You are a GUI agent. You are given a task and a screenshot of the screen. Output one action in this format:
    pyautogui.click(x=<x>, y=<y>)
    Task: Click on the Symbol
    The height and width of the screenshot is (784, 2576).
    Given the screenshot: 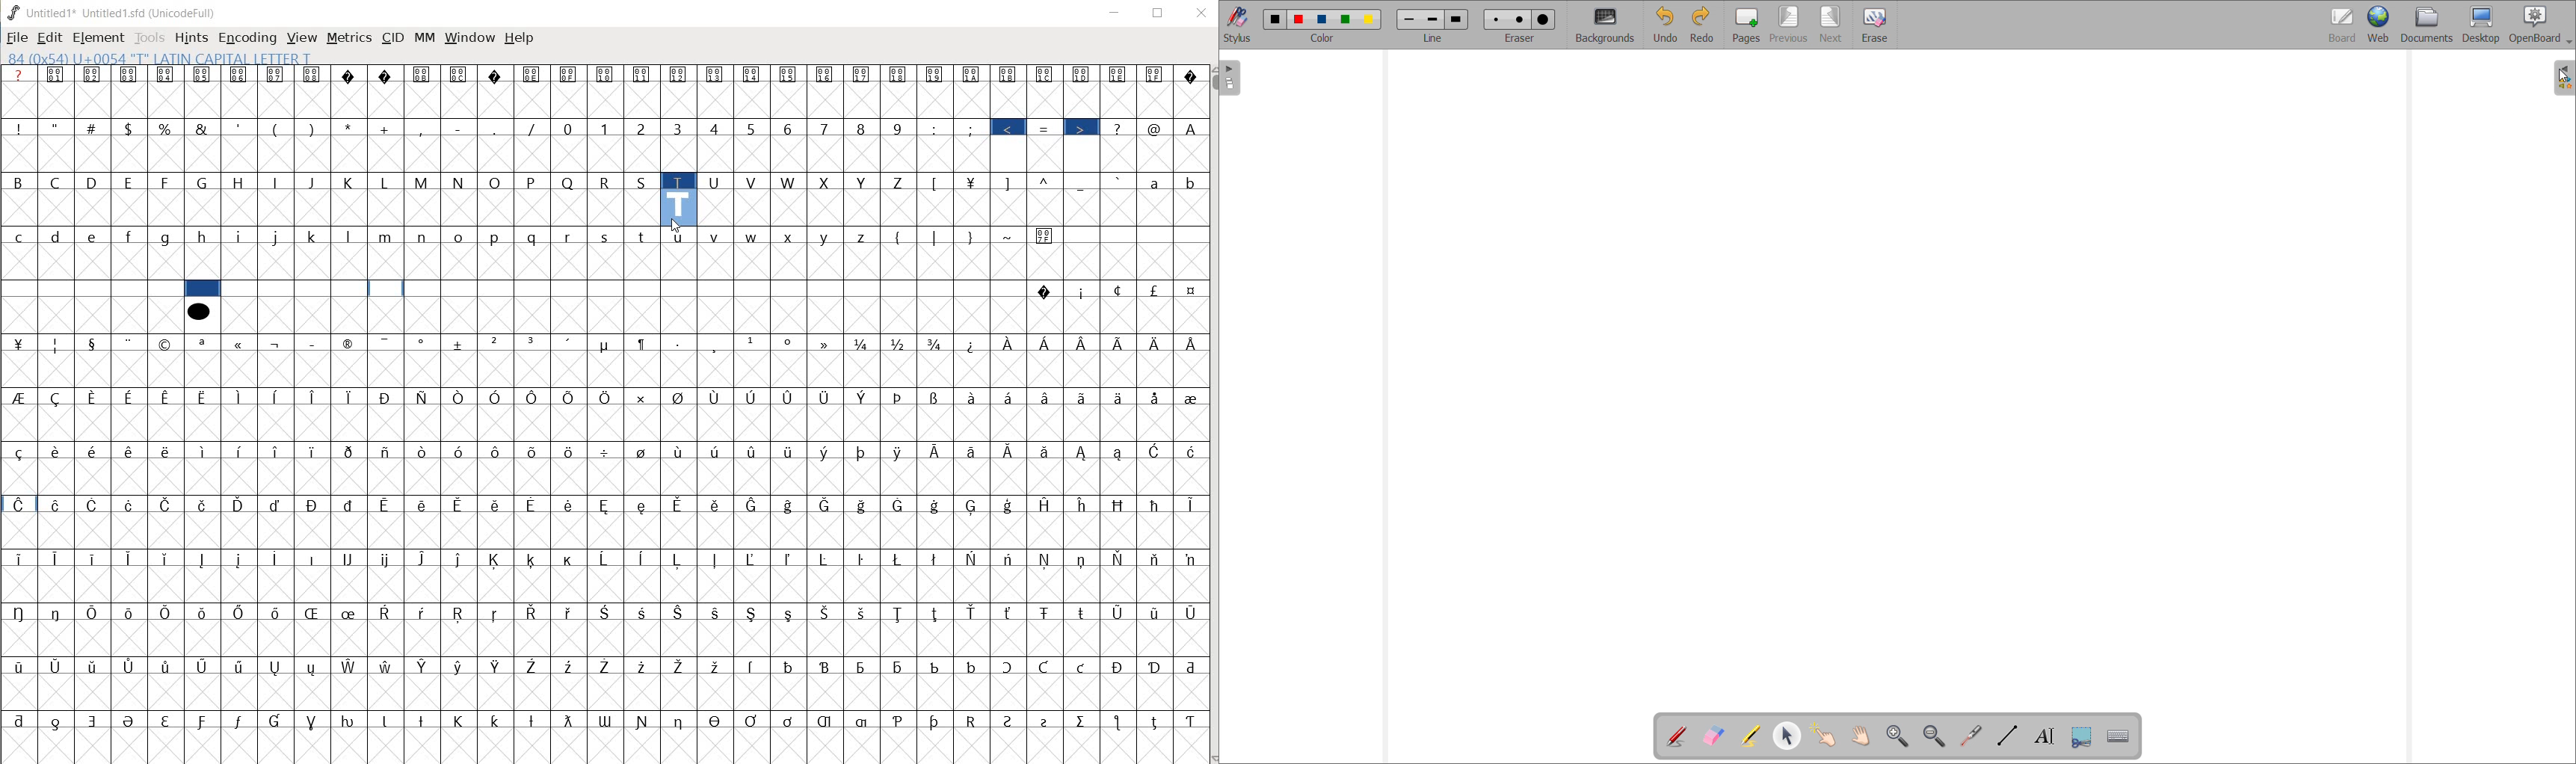 What is the action you would take?
    pyautogui.click(x=132, y=613)
    